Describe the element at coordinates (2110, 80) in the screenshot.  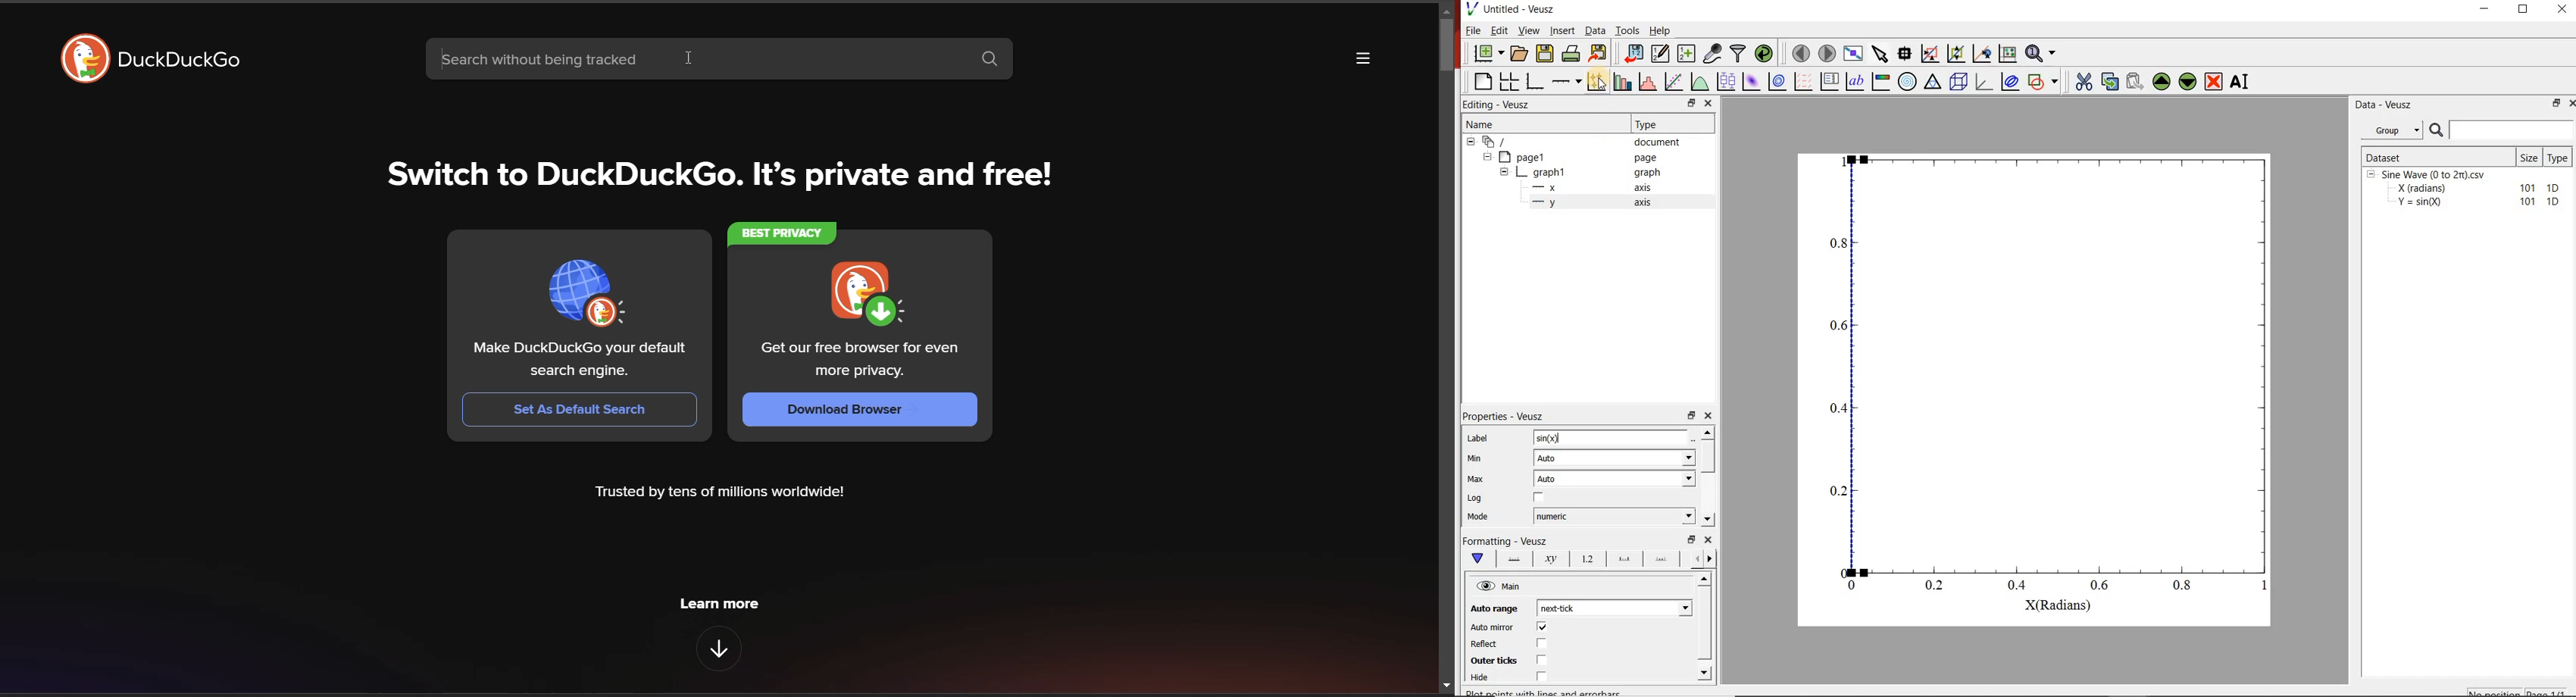
I see `copy` at that location.